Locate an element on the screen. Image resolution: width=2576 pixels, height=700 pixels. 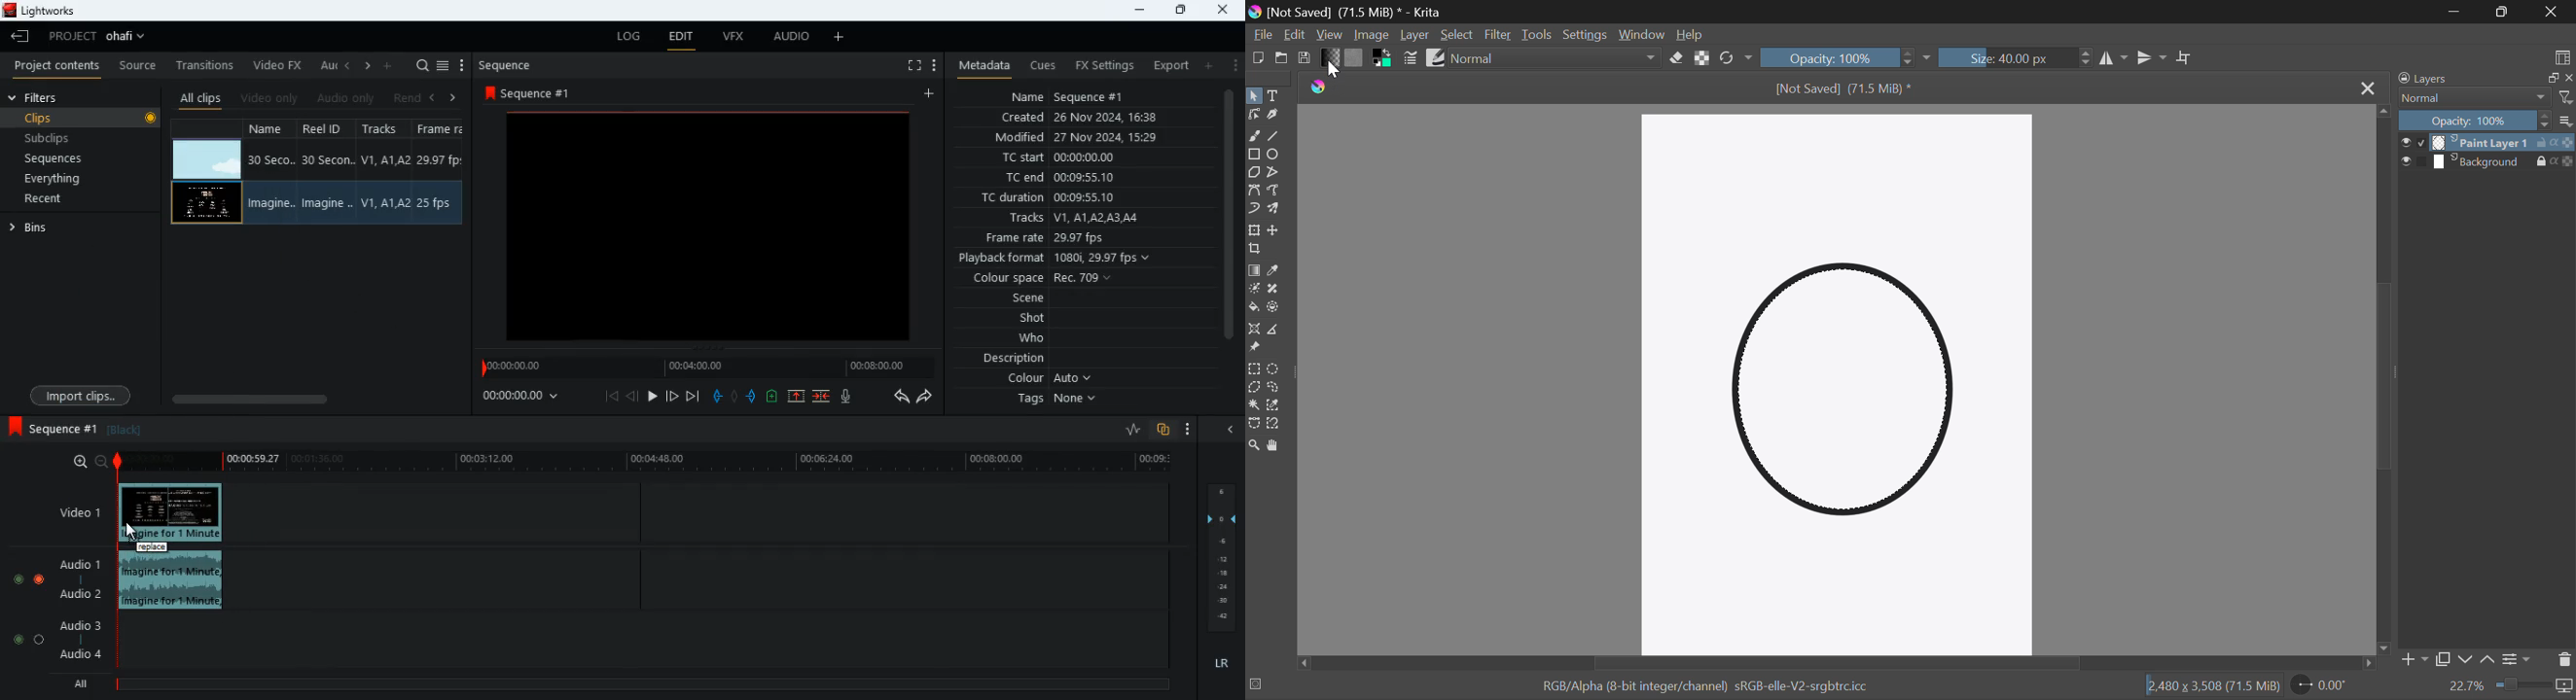
everything is located at coordinates (50, 180).